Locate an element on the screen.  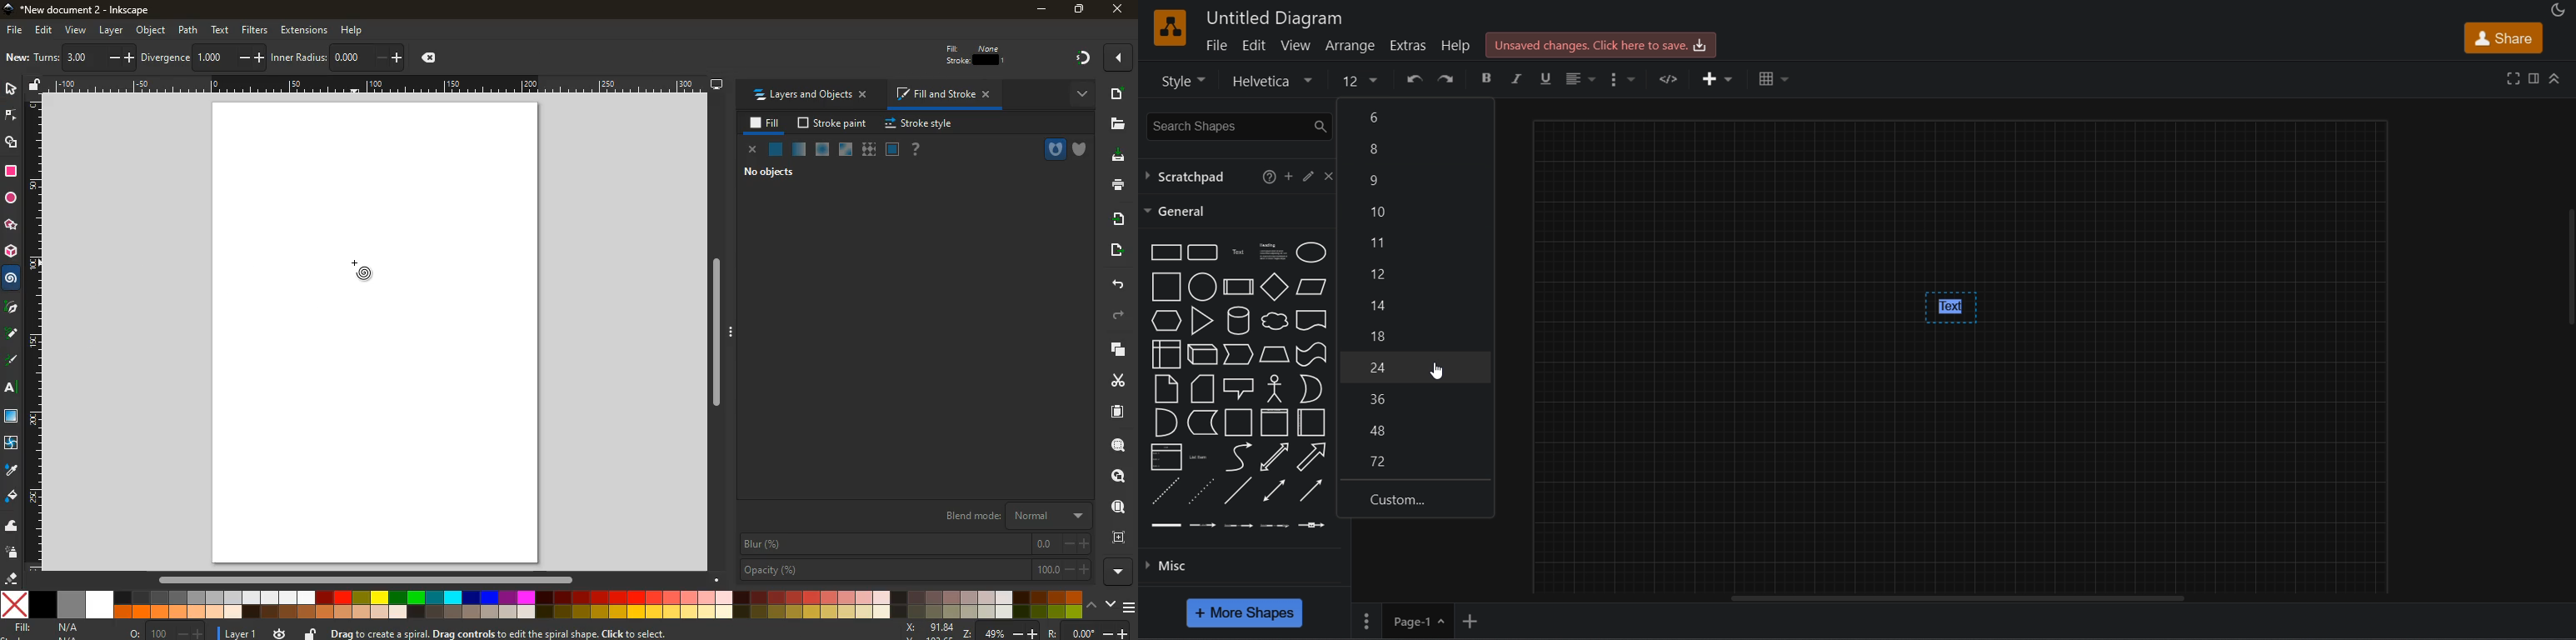
object is located at coordinates (150, 30).